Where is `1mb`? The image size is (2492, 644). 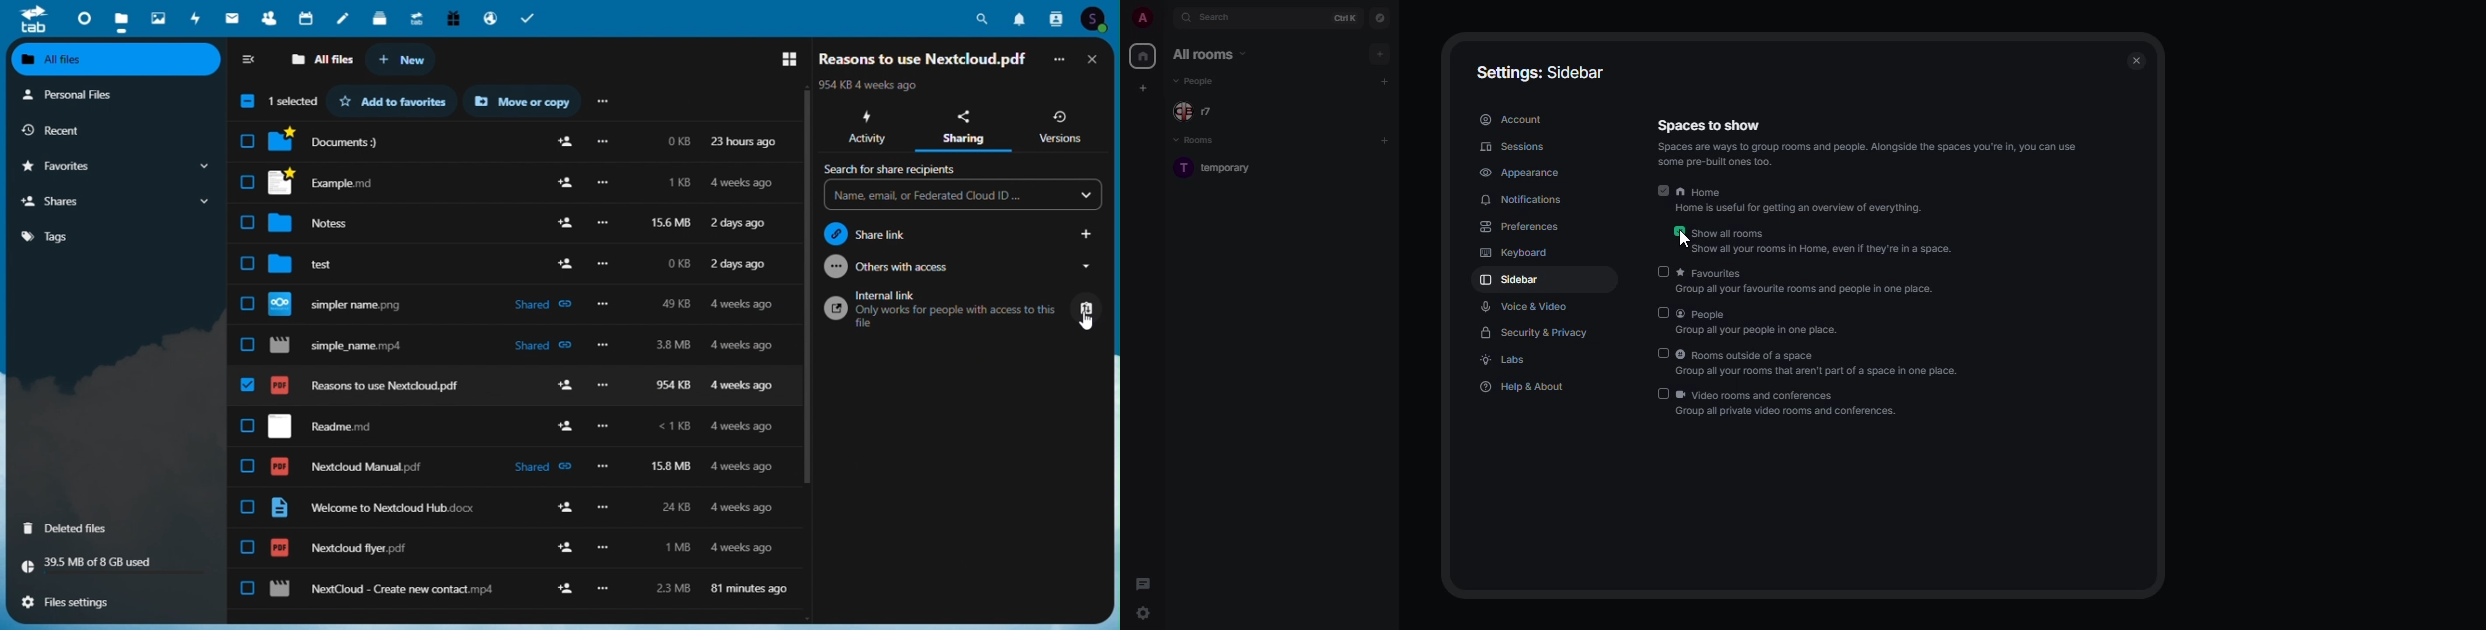 1mb is located at coordinates (679, 547).